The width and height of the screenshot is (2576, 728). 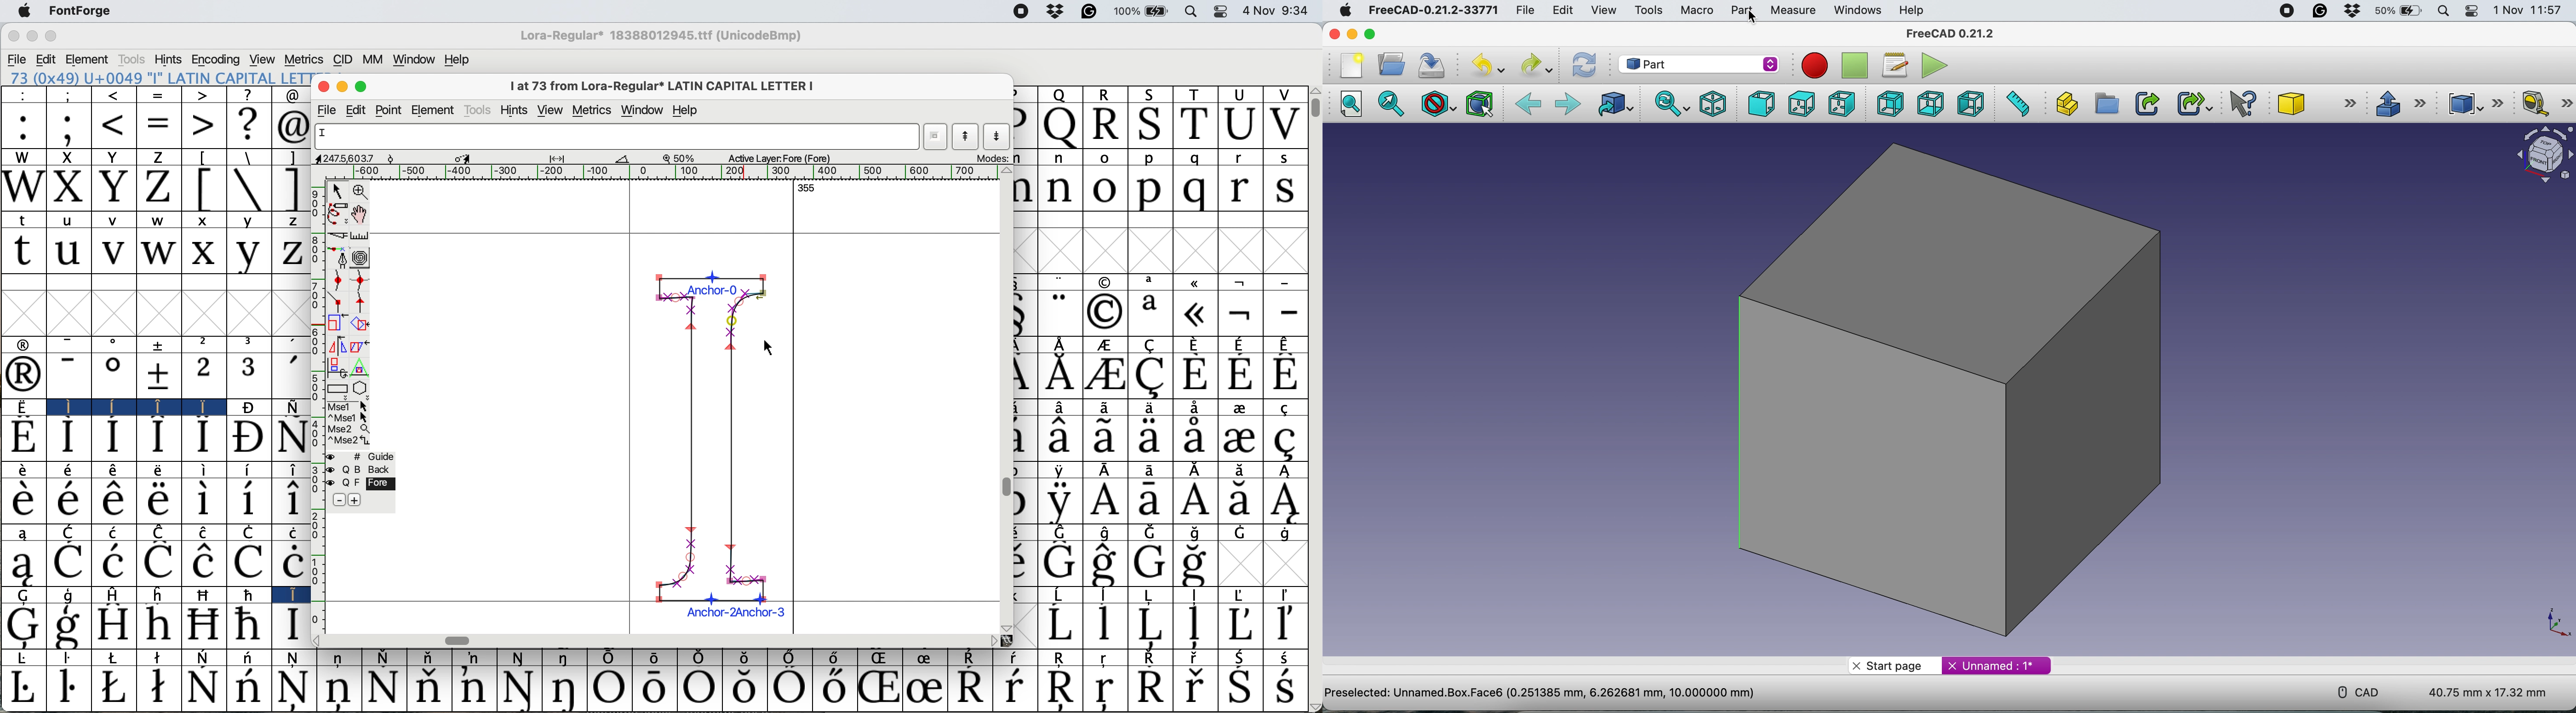 I want to click on vertical scale, so click(x=317, y=408).